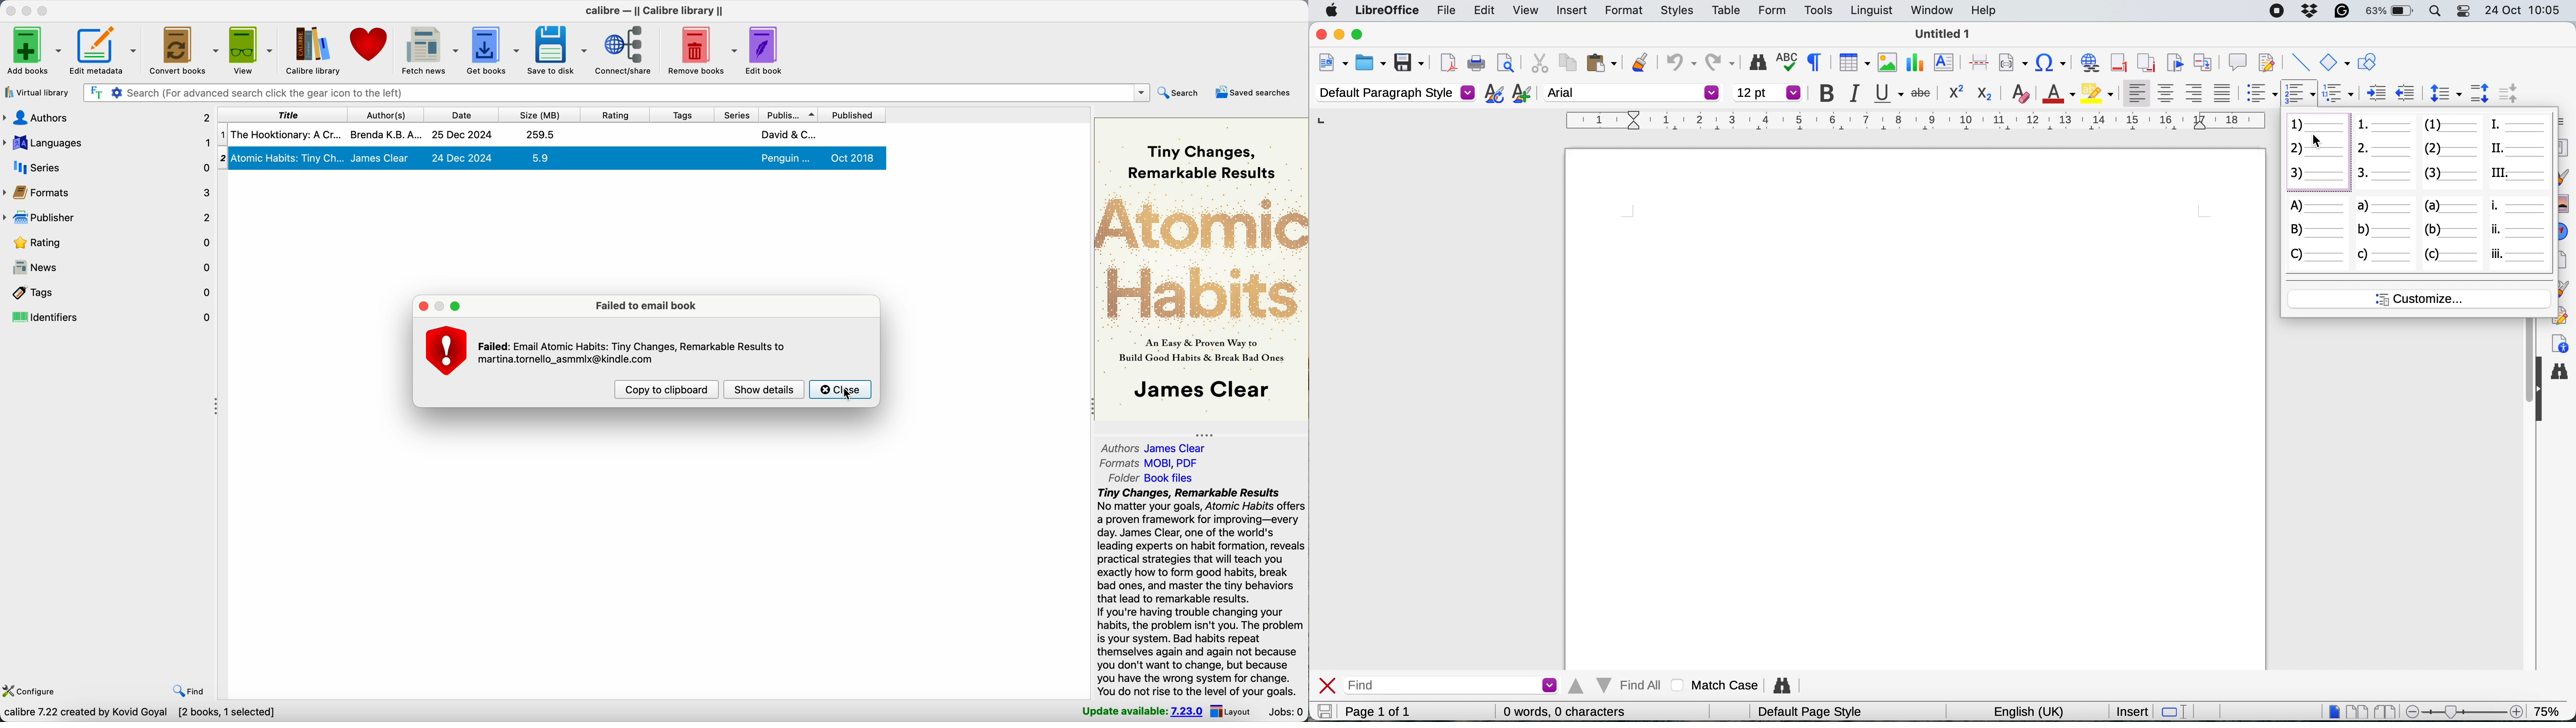 The width and height of the screenshot is (2576, 728). Describe the element at coordinates (1146, 478) in the screenshot. I see `folder` at that location.